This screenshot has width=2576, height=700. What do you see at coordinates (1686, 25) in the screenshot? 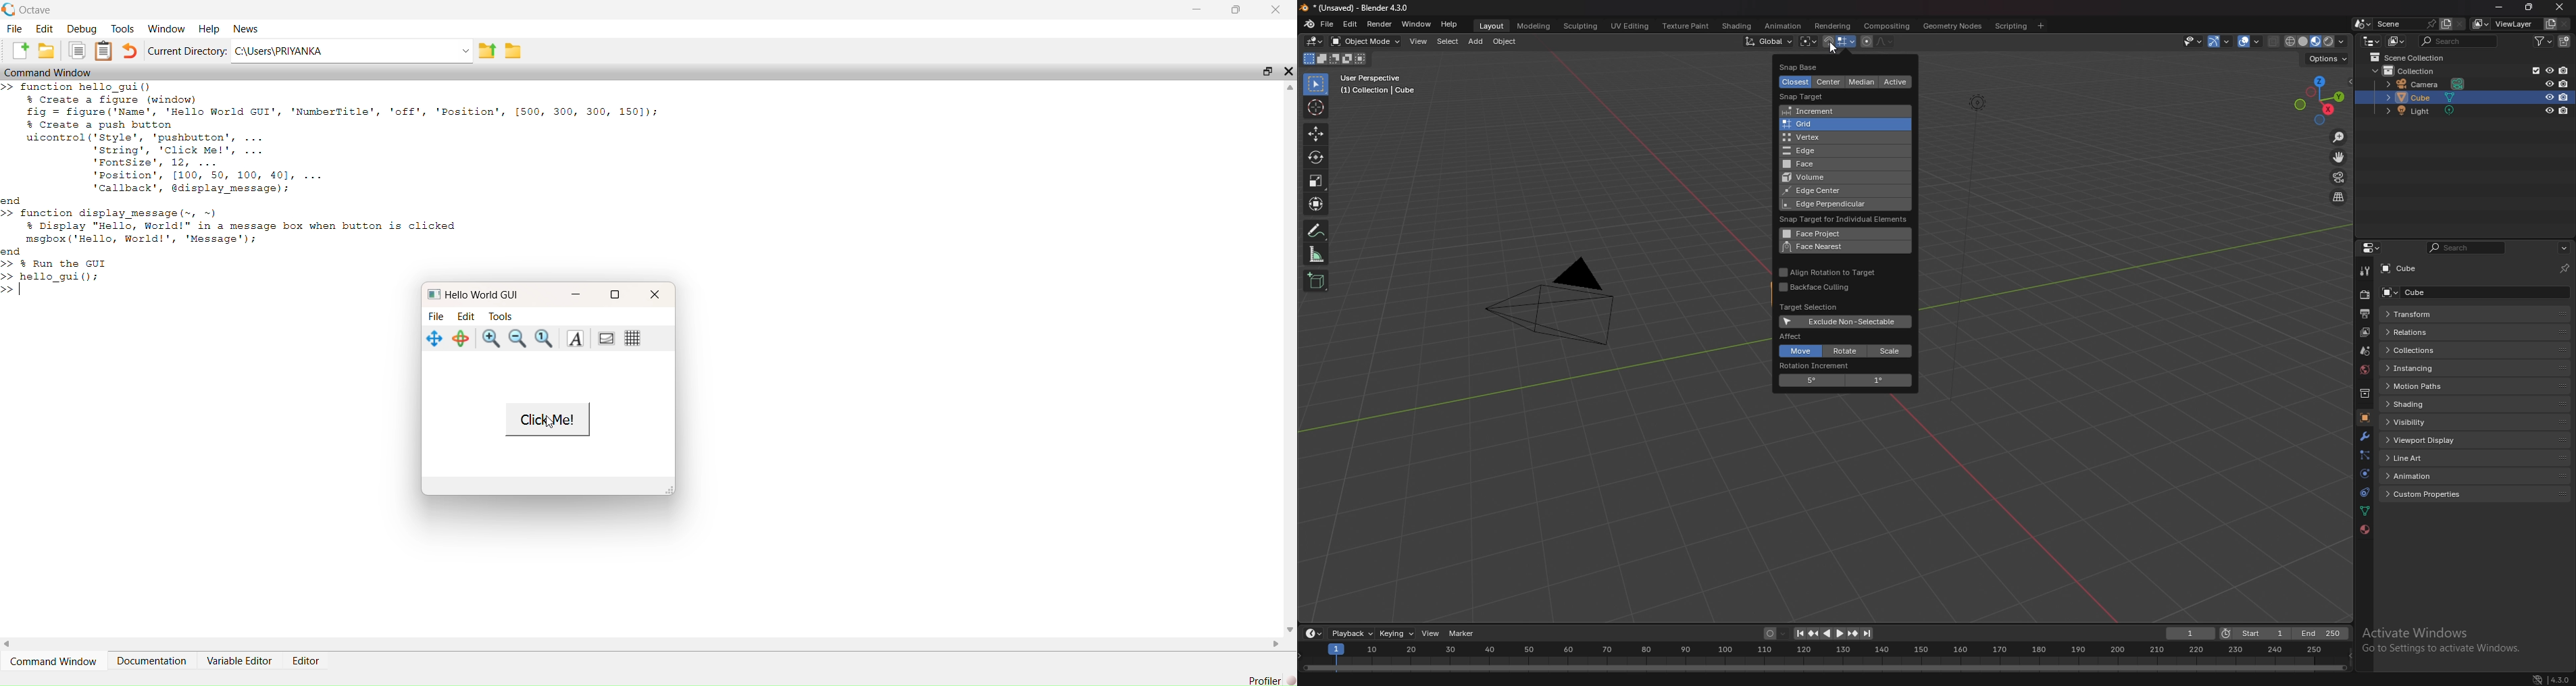
I see `texture paint` at bounding box center [1686, 25].